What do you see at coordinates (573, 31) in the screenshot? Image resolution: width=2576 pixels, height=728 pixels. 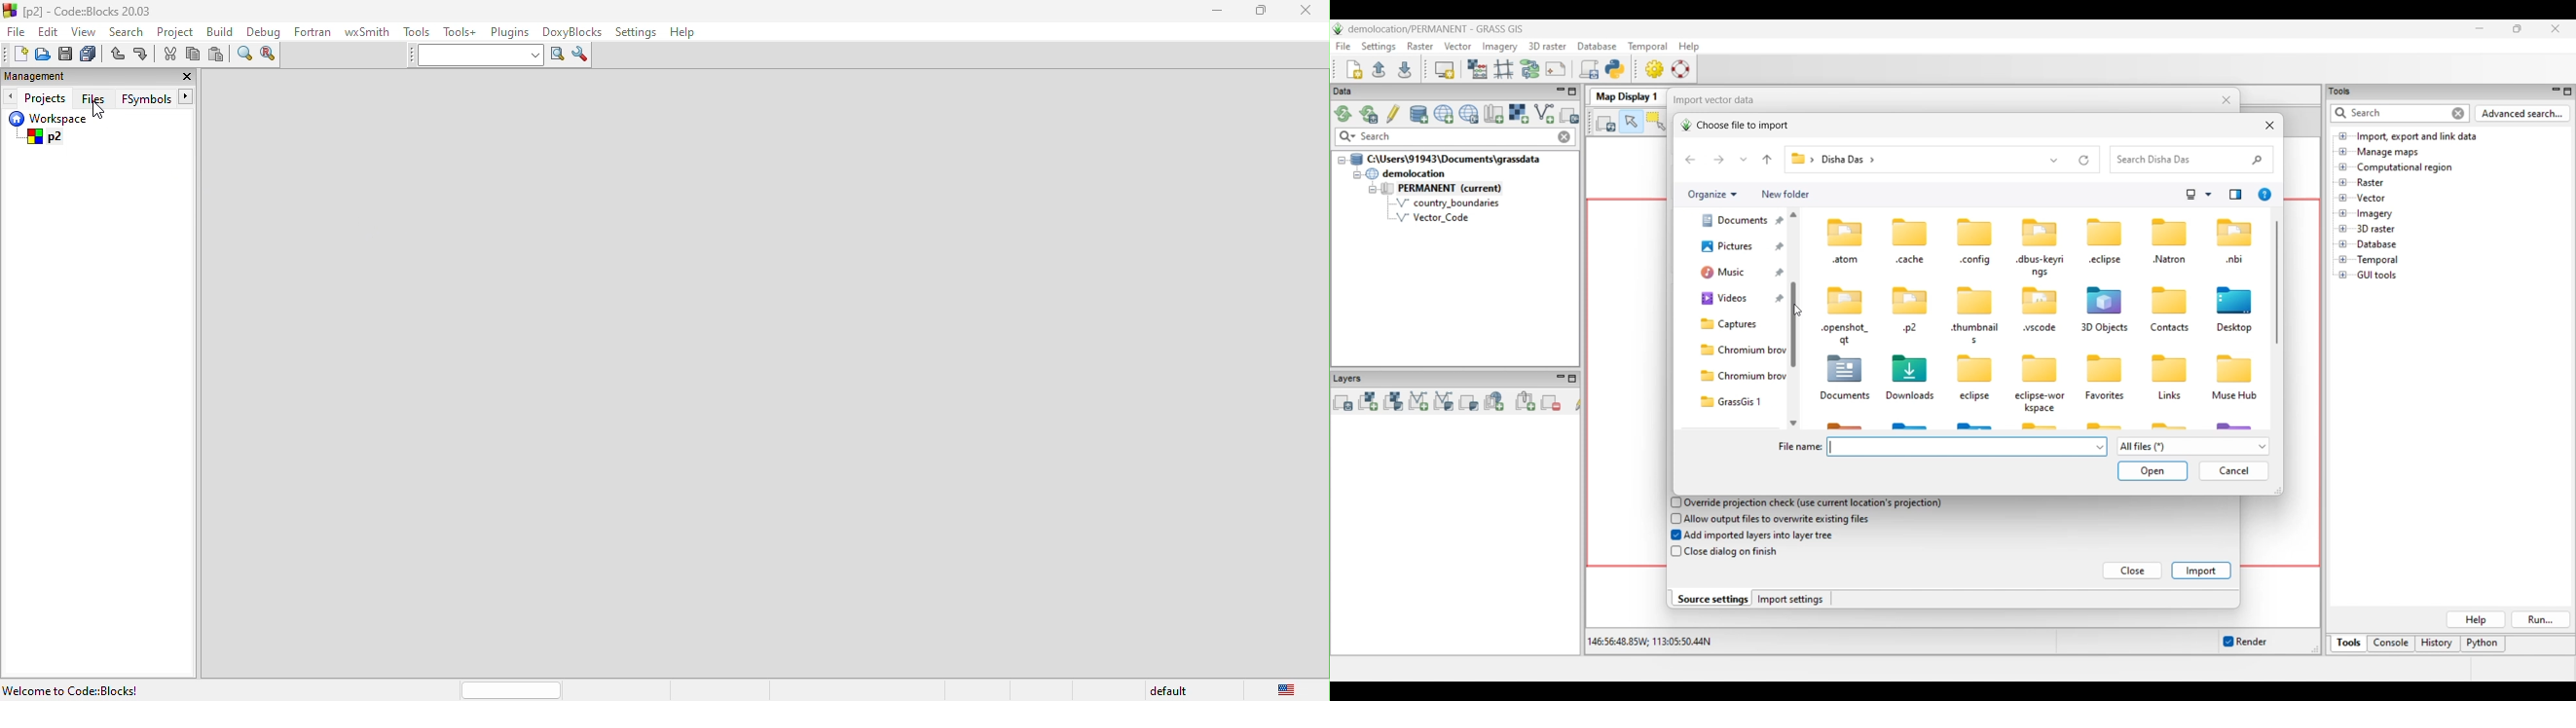 I see `doxyblocks` at bounding box center [573, 31].